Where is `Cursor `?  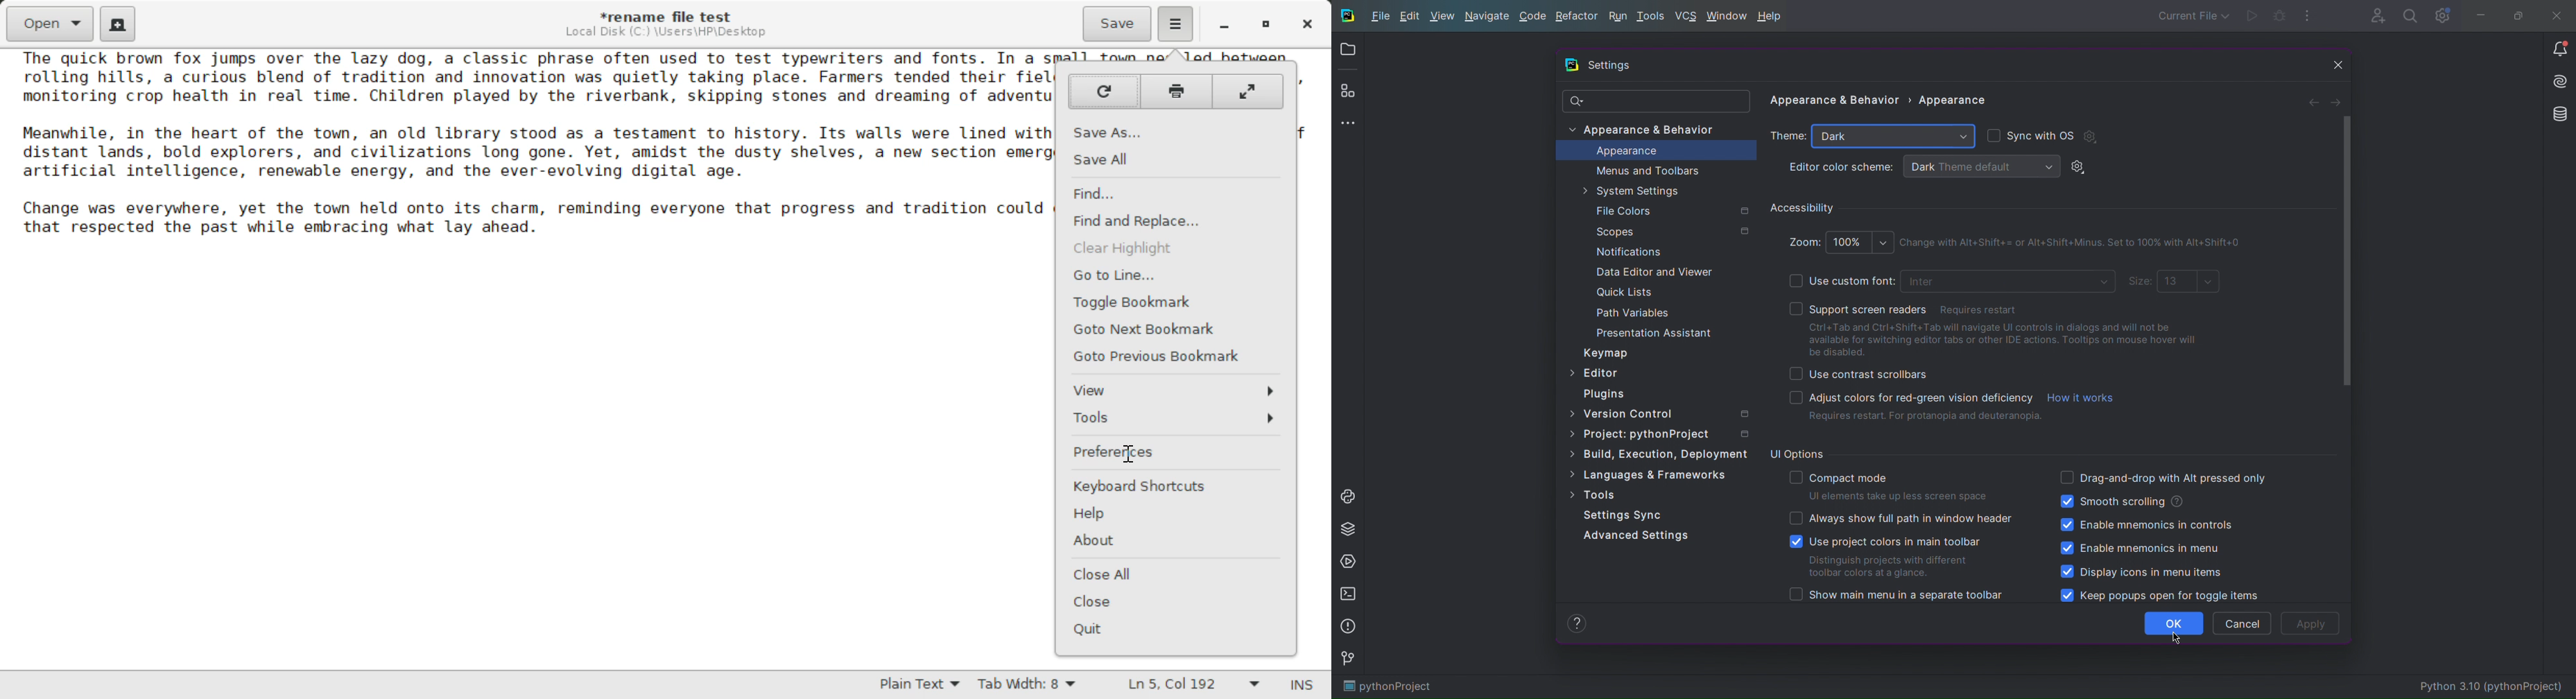
Cursor  is located at coordinates (2176, 638).